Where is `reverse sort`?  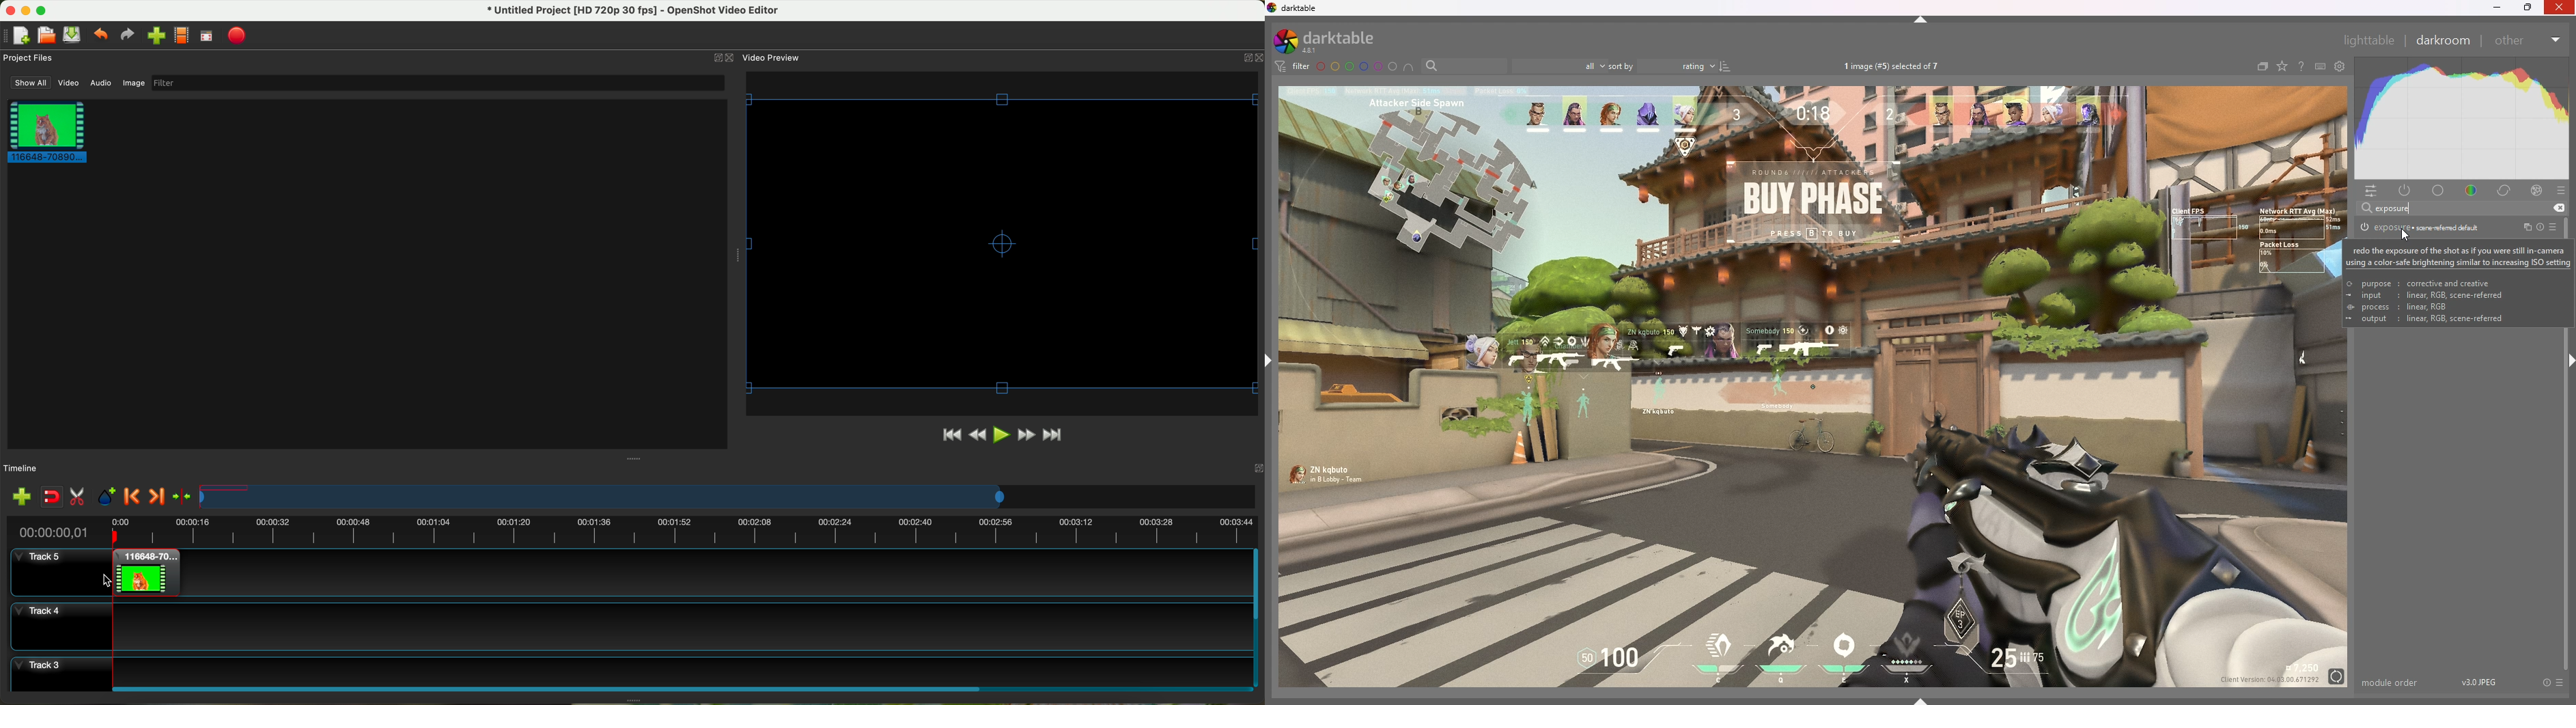
reverse sort is located at coordinates (1726, 66).